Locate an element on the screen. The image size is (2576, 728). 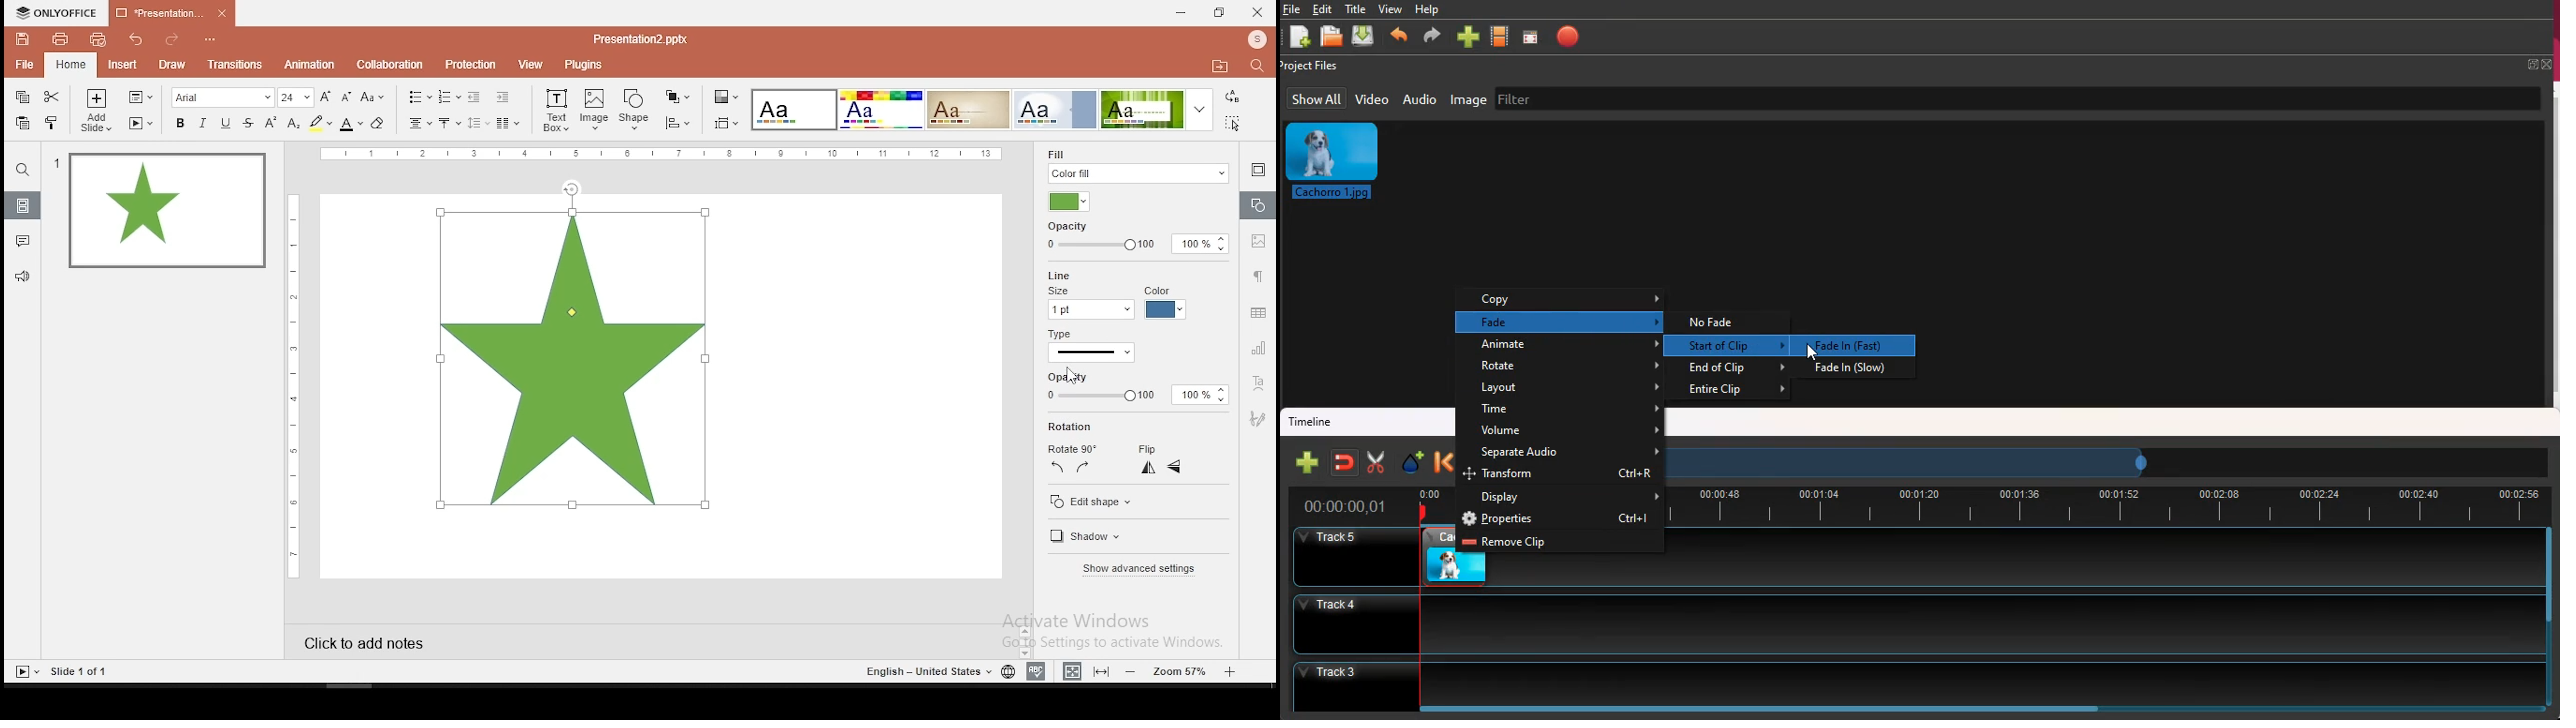
zoom in is located at coordinates (1230, 669).